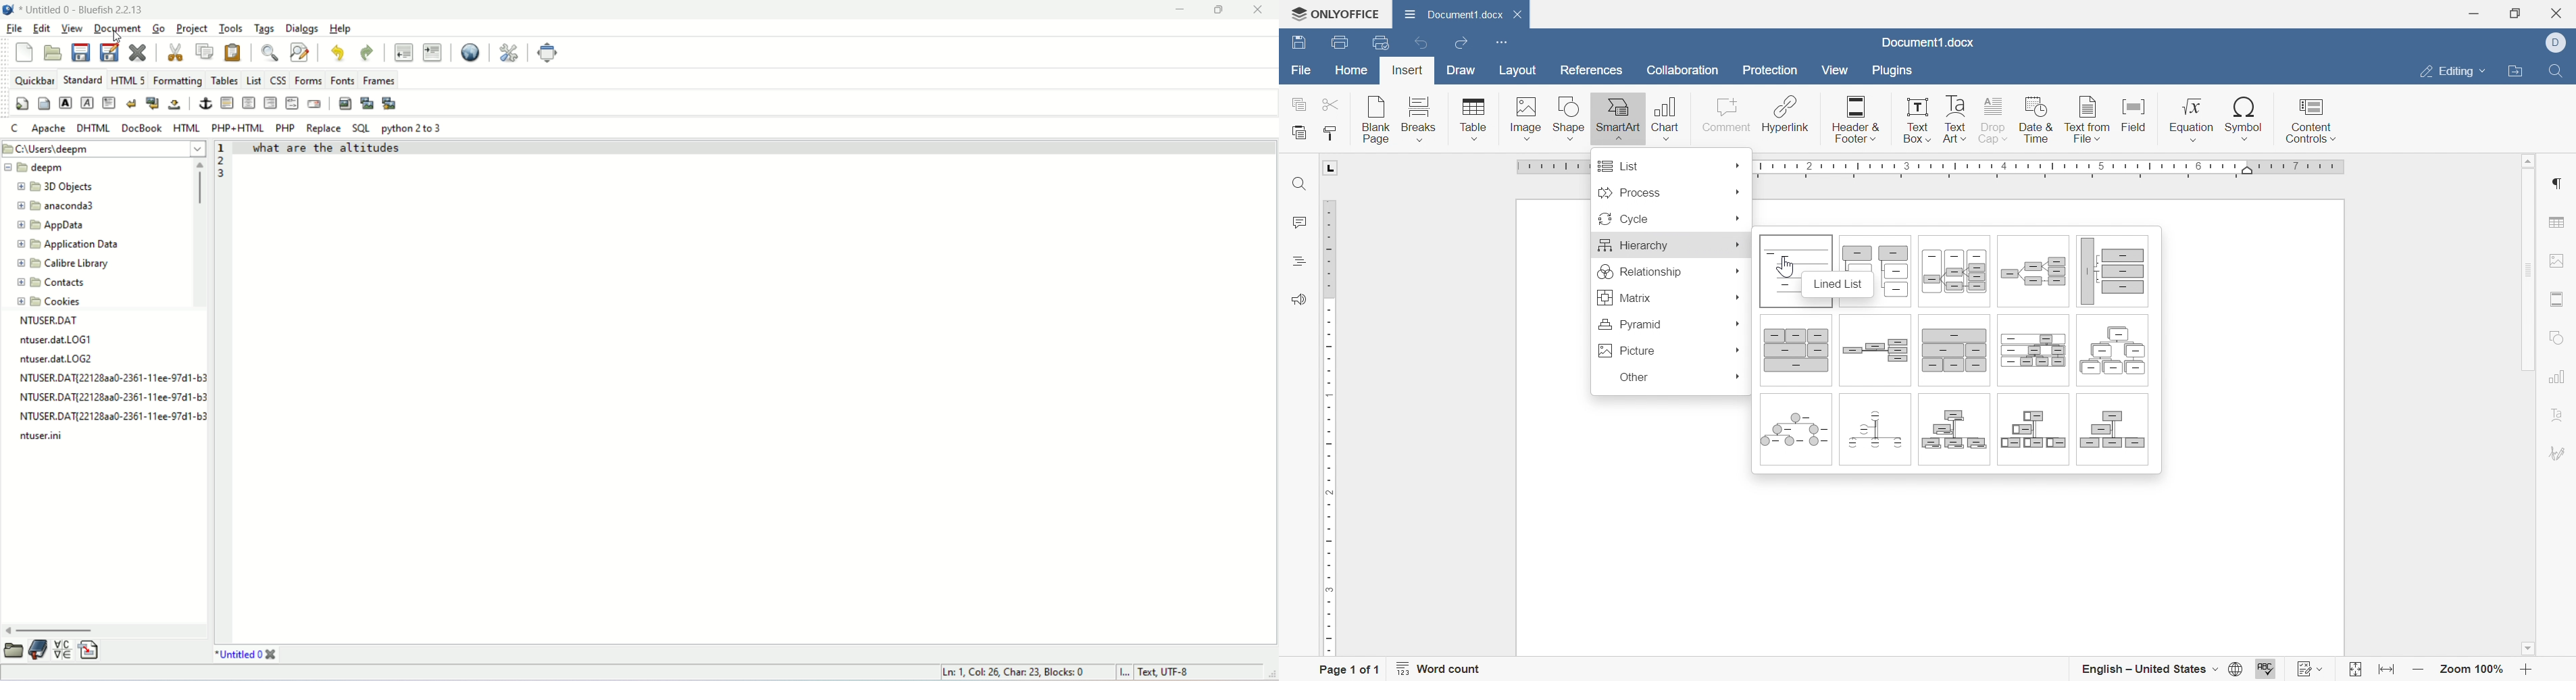 The height and width of the screenshot is (700, 2576). What do you see at coordinates (2148, 668) in the screenshot?
I see `English - United States` at bounding box center [2148, 668].